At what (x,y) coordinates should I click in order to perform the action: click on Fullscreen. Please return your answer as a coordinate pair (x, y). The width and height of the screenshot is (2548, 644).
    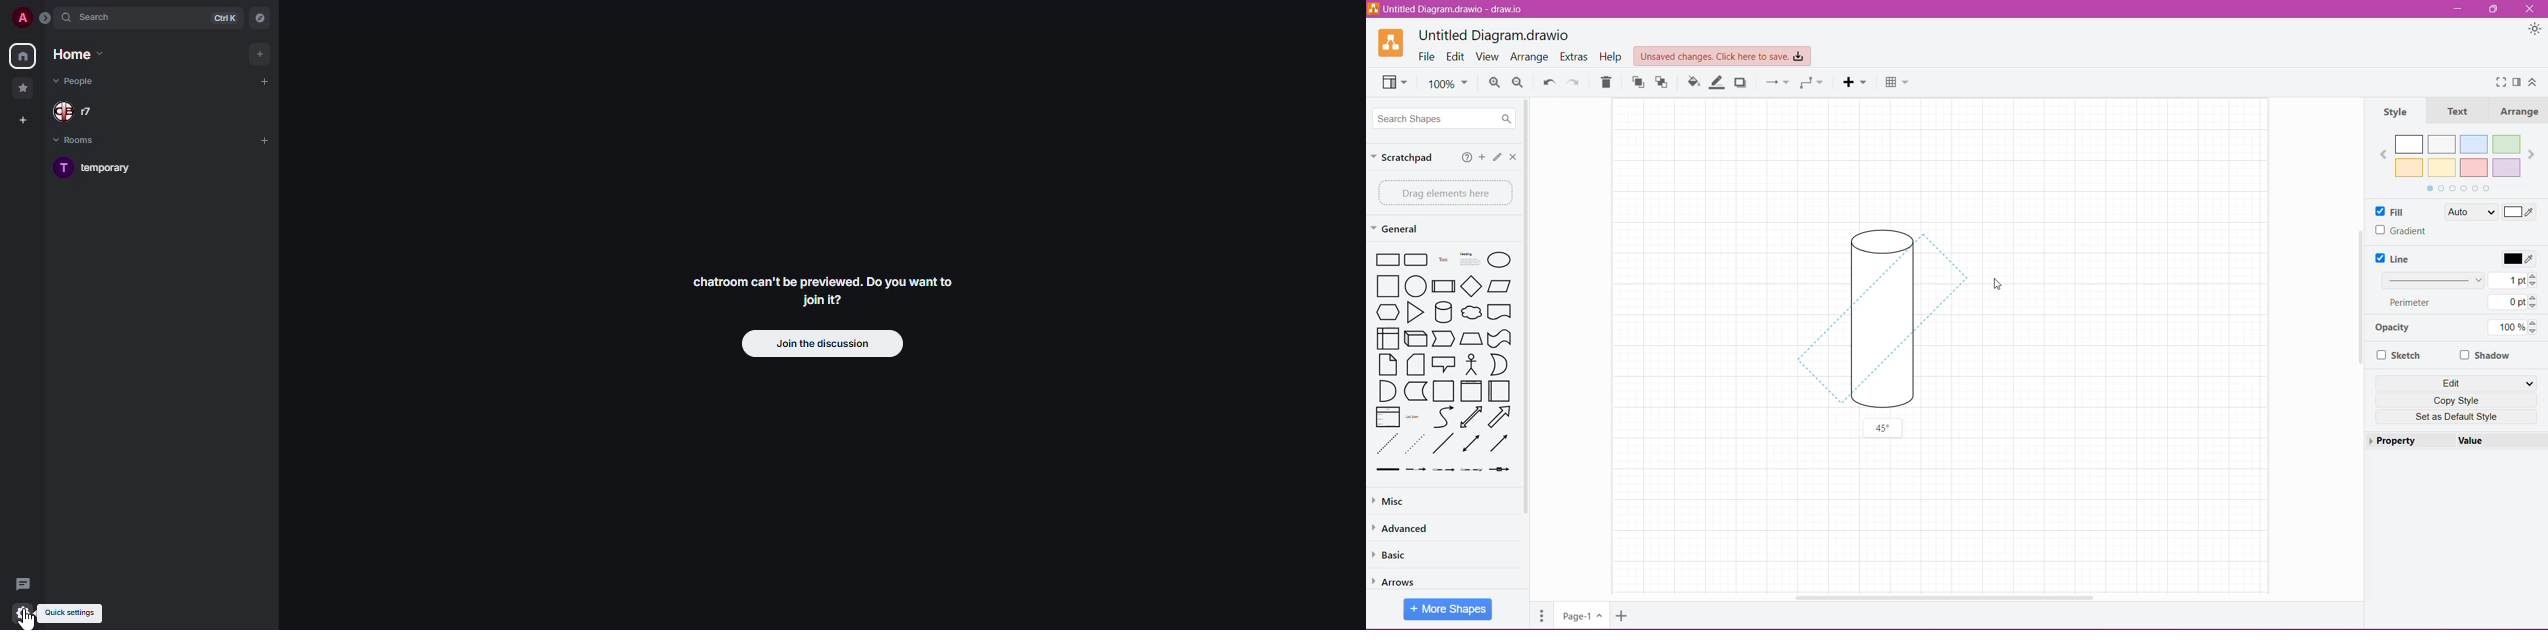
    Looking at the image, I should click on (2498, 82).